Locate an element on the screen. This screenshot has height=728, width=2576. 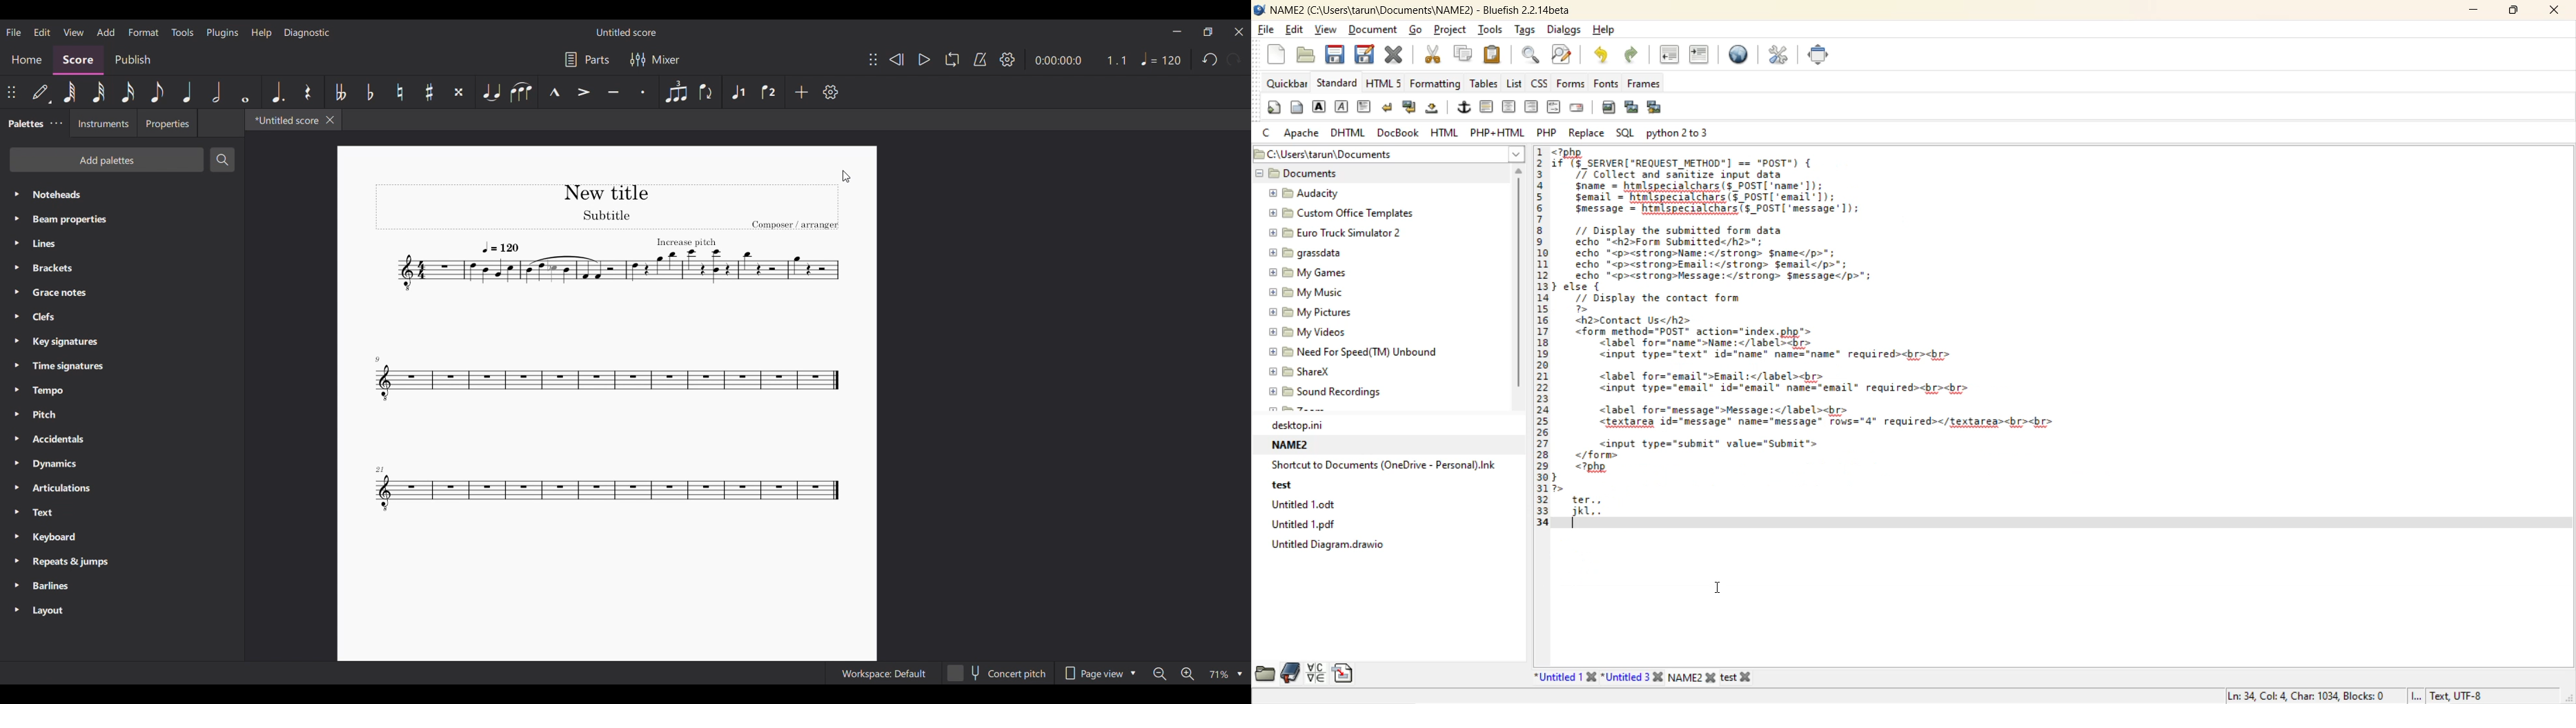
Custom Office Templates is located at coordinates (1344, 213).